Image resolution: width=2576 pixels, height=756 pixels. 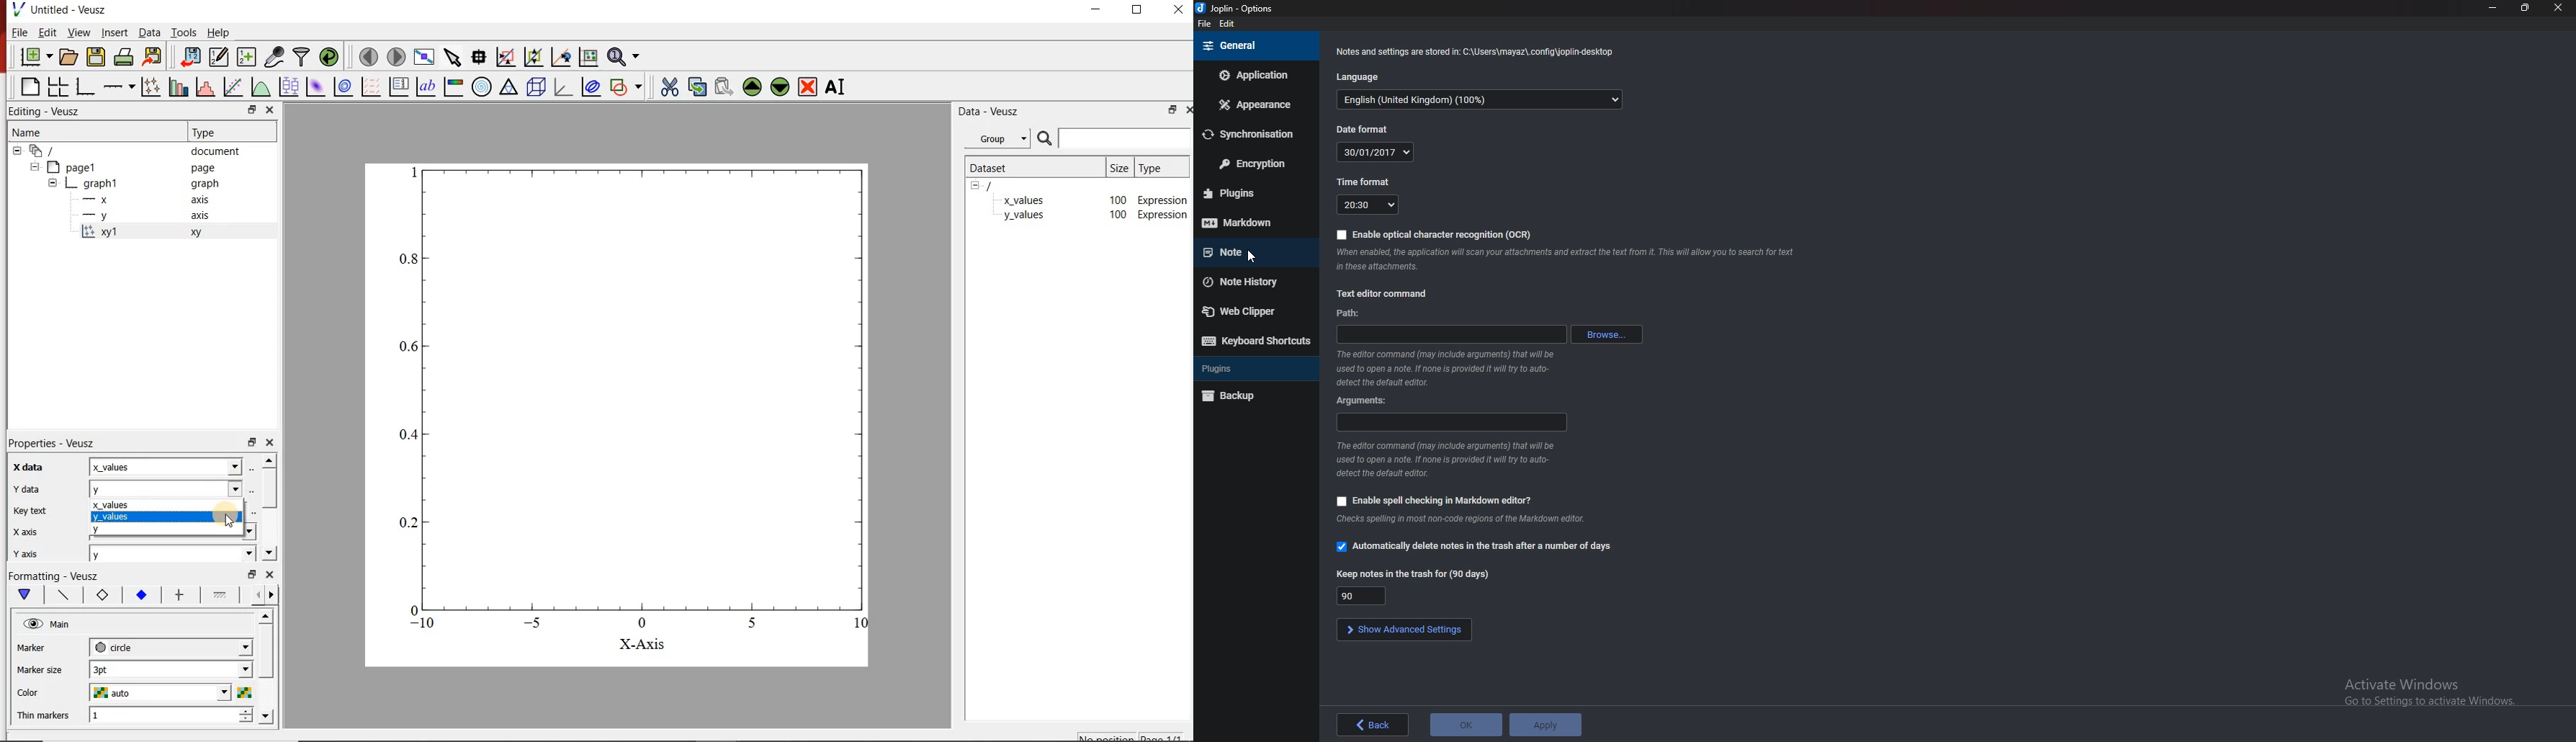 I want to click on plot line, so click(x=65, y=595).